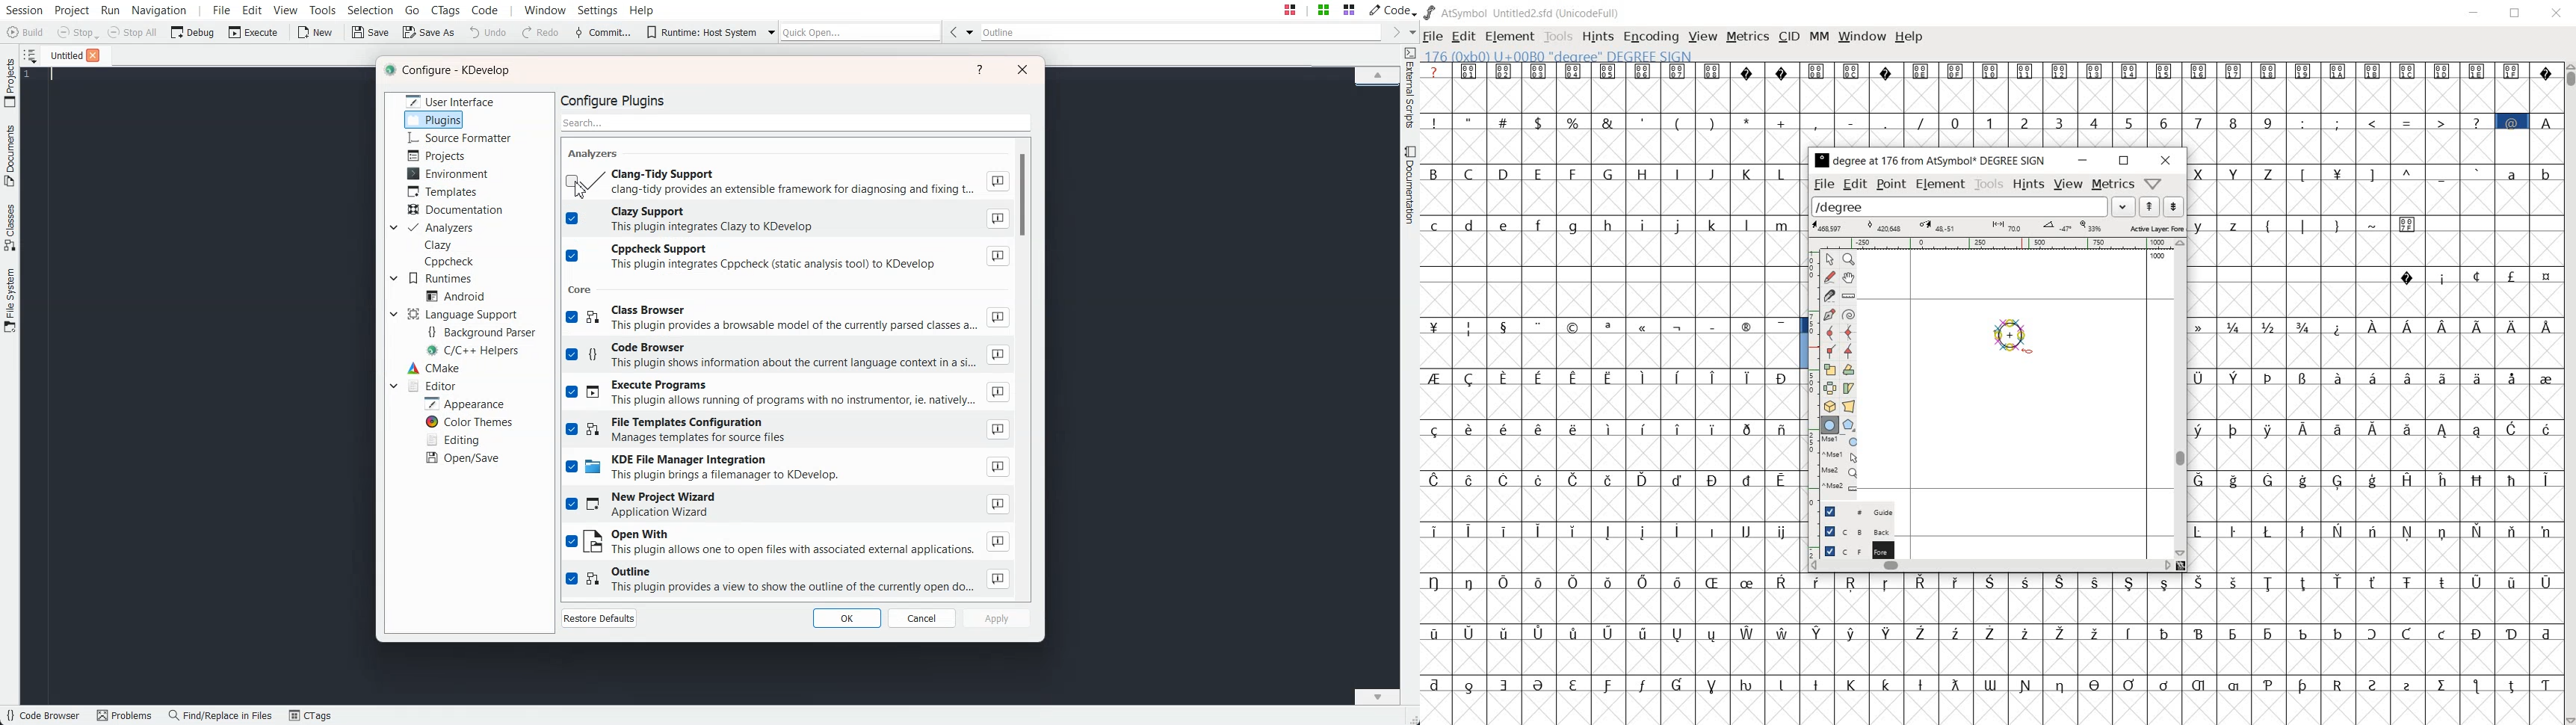  What do you see at coordinates (1857, 185) in the screenshot?
I see `edit` at bounding box center [1857, 185].